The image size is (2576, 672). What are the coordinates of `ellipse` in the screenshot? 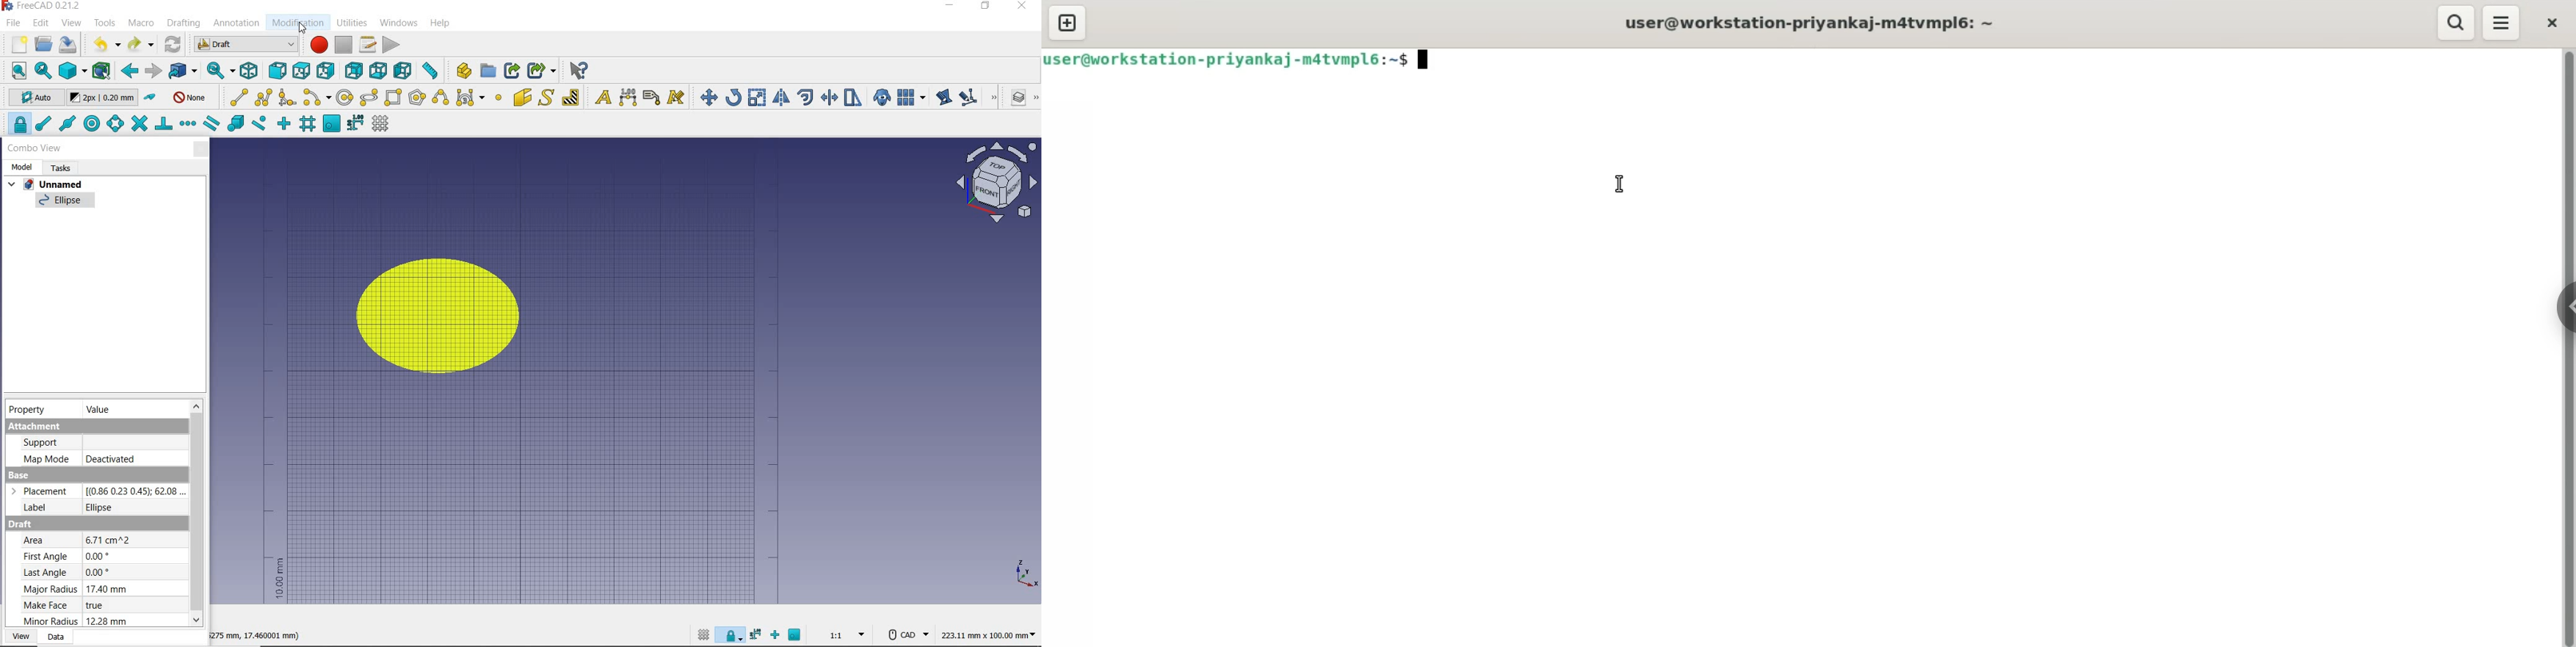 It's located at (369, 98).